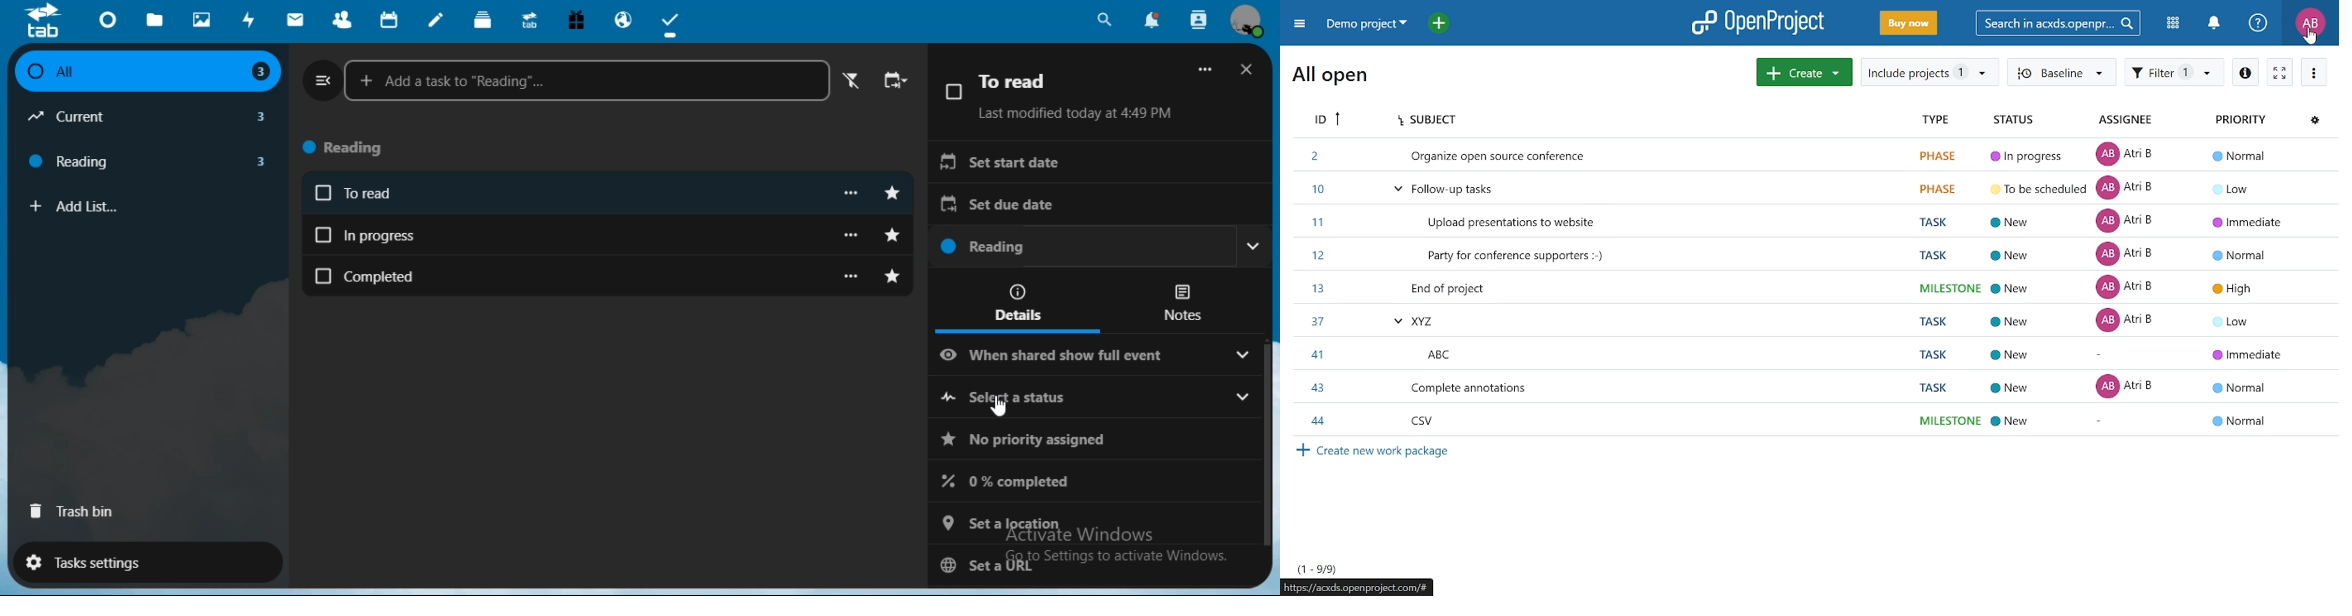 Image resolution: width=2352 pixels, height=616 pixels. I want to click on email hosting, so click(625, 21).